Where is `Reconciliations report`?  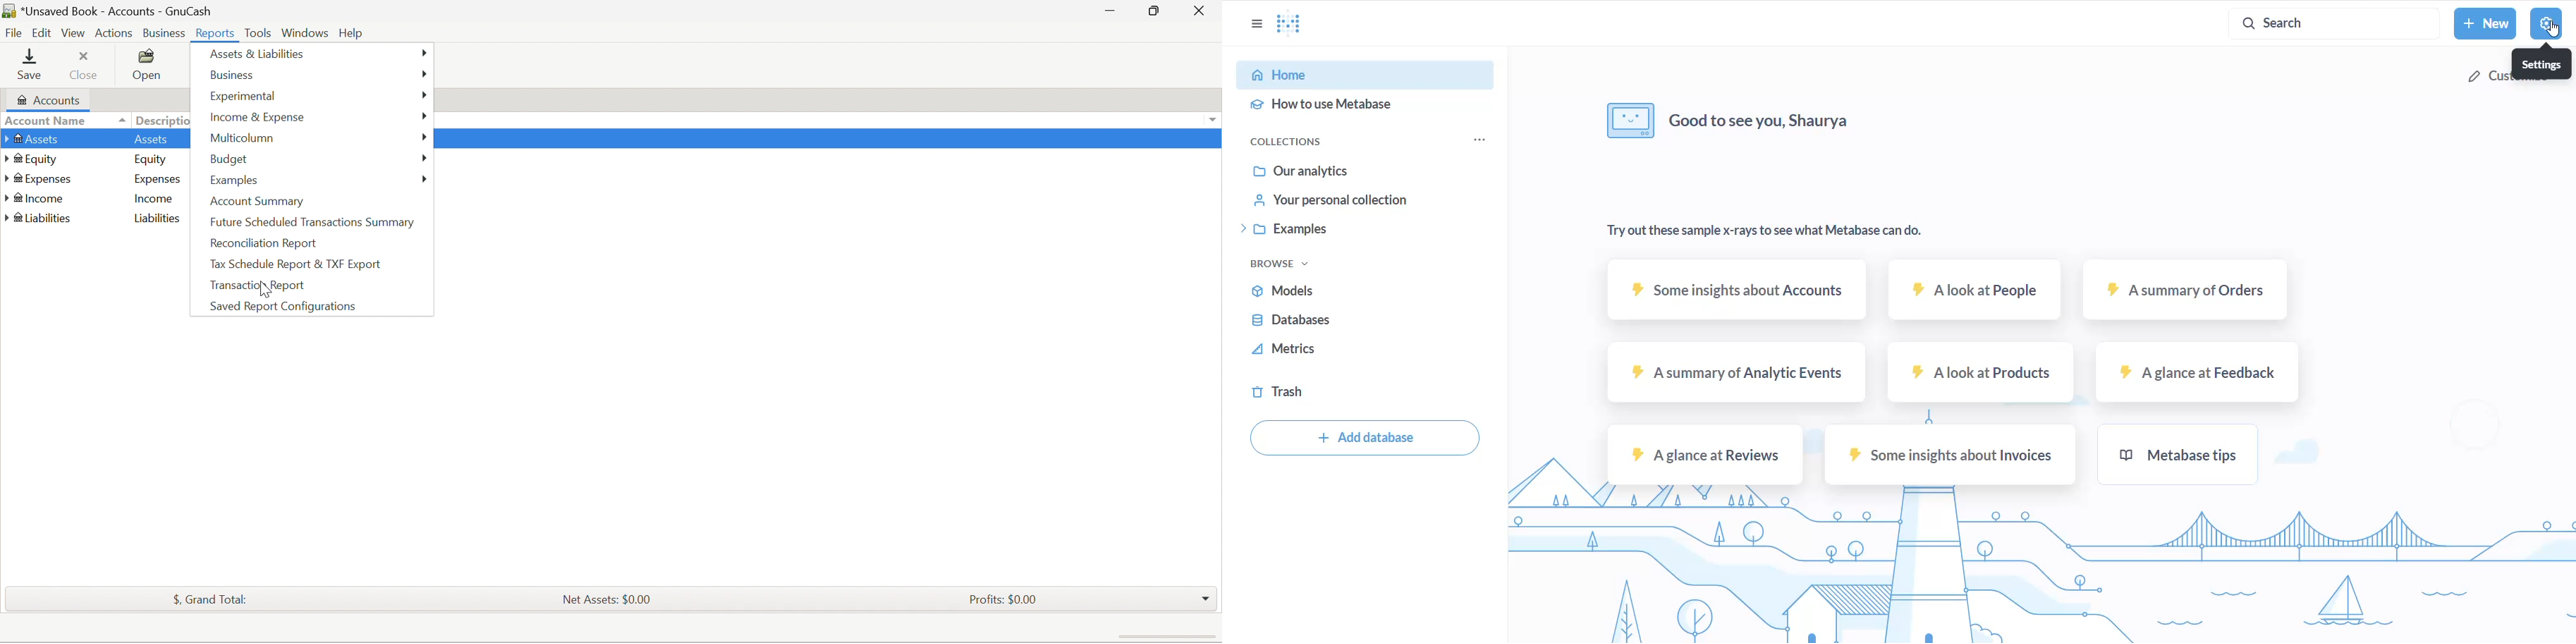
Reconciliations report is located at coordinates (263, 243).